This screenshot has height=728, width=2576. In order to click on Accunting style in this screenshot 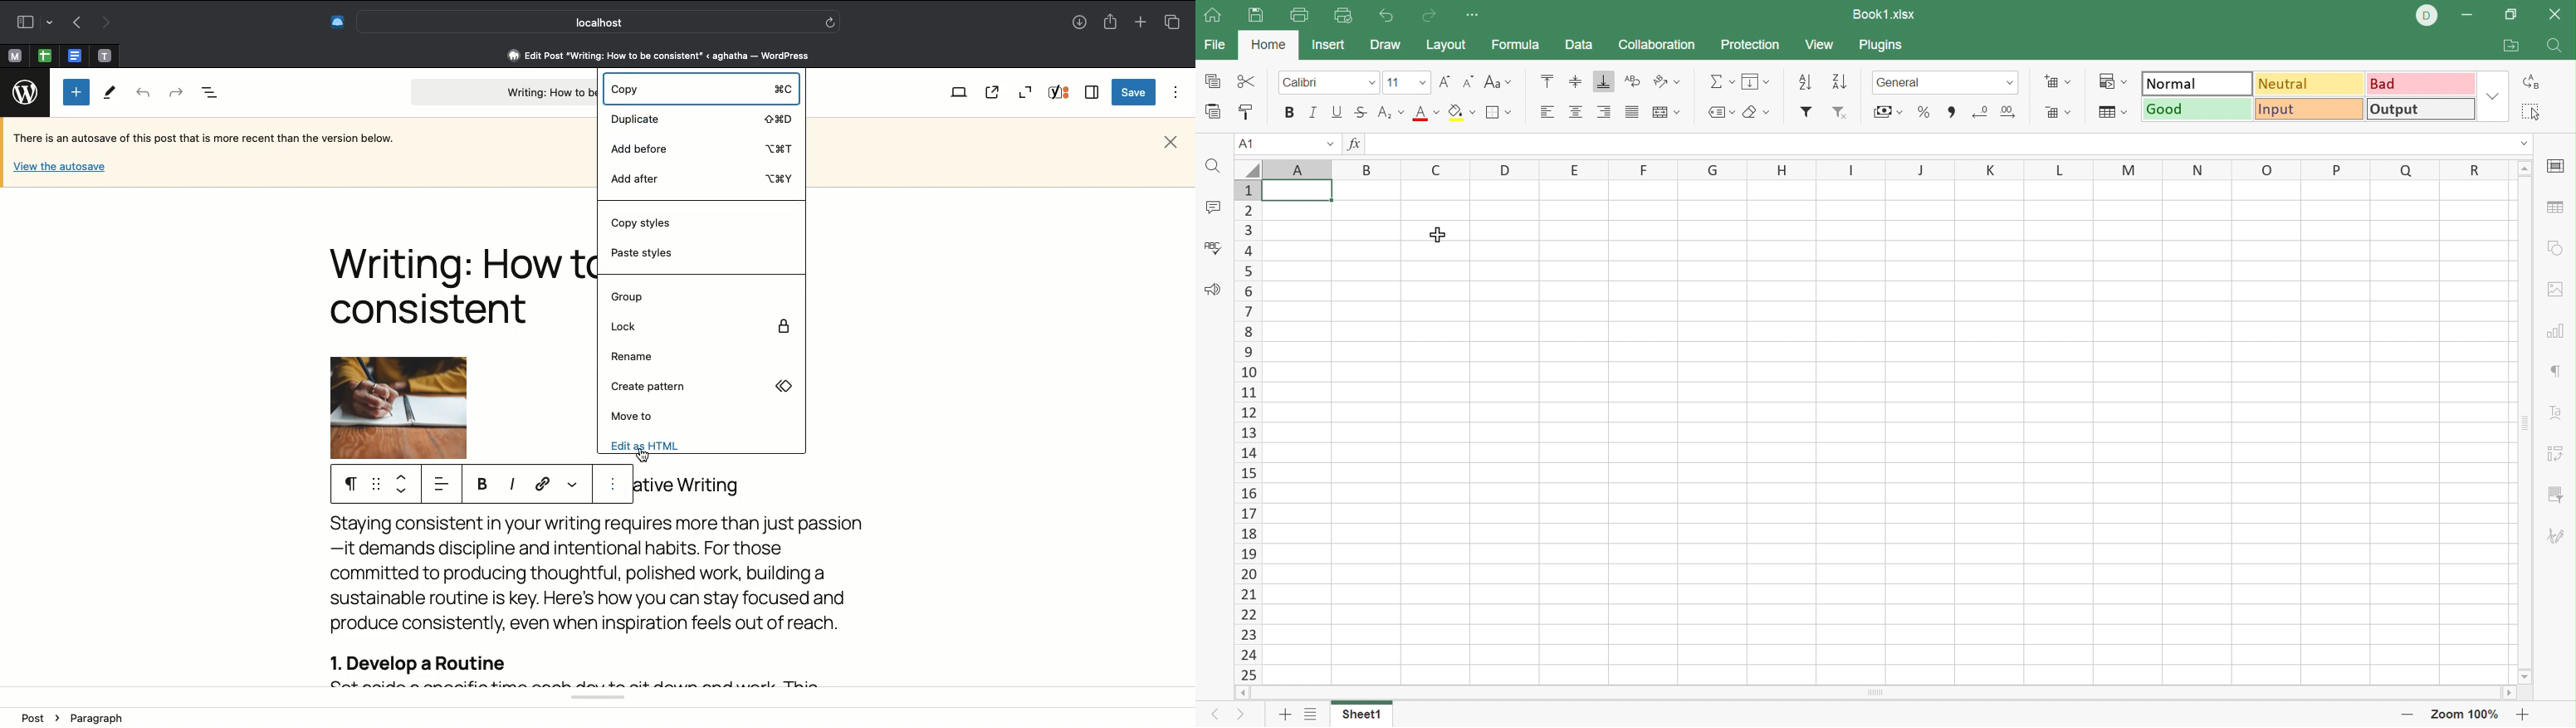, I will do `click(1891, 111)`.